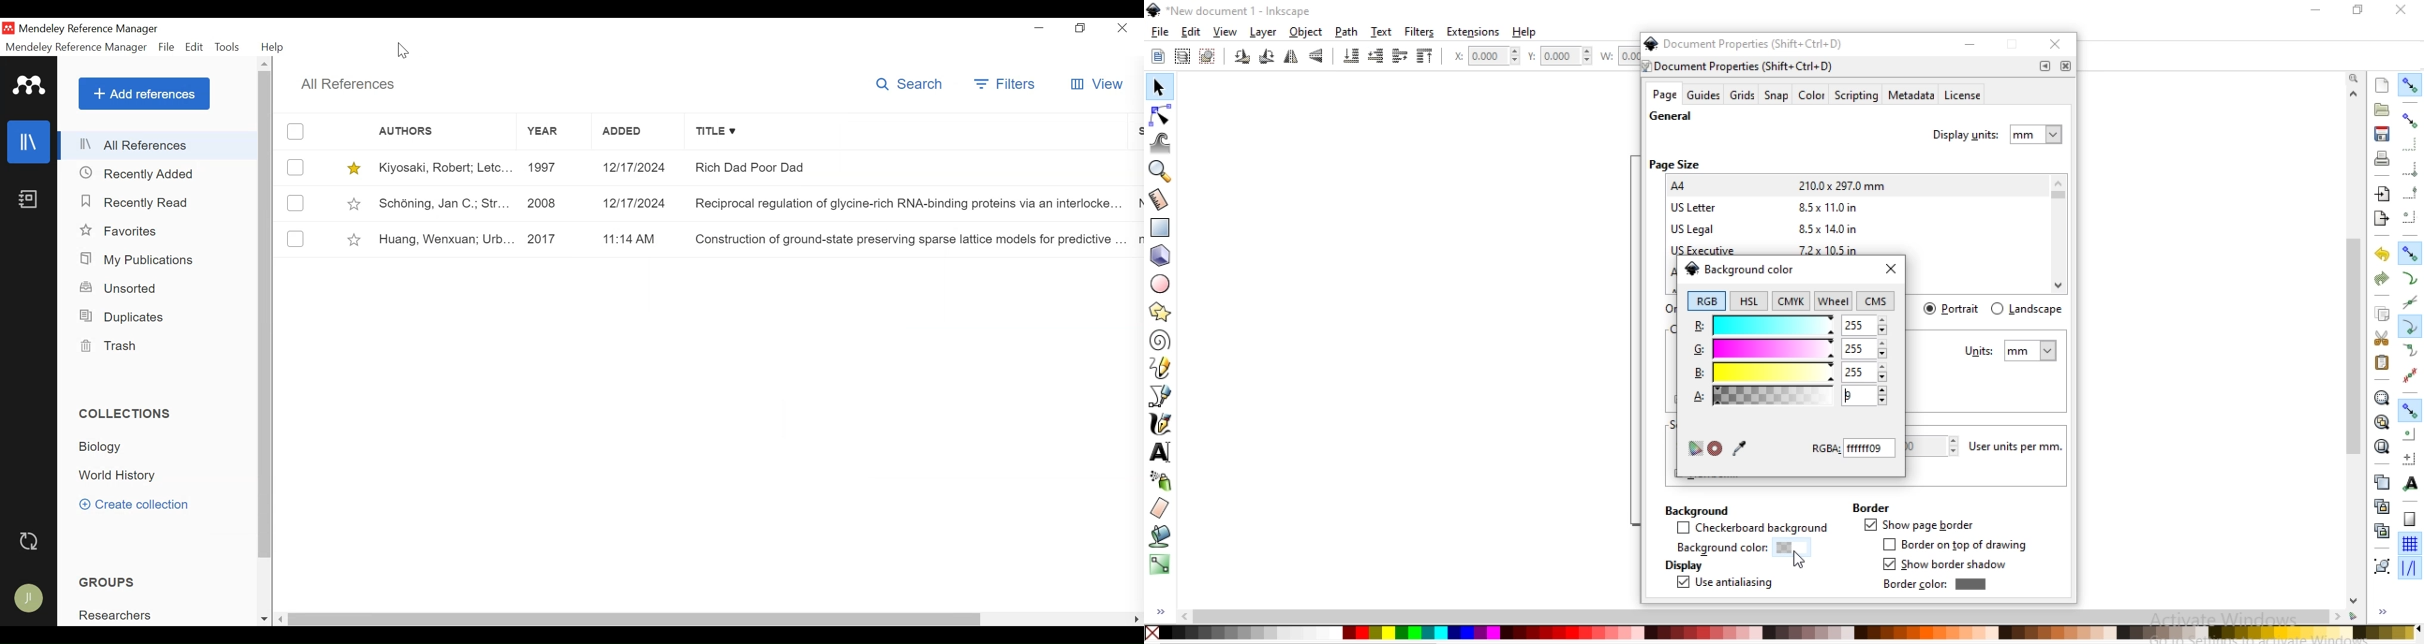 Image resolution: width=2436 pixels, height=644 pixels. I want to click on horizontal coordinate of selection, so click(1484, 58).